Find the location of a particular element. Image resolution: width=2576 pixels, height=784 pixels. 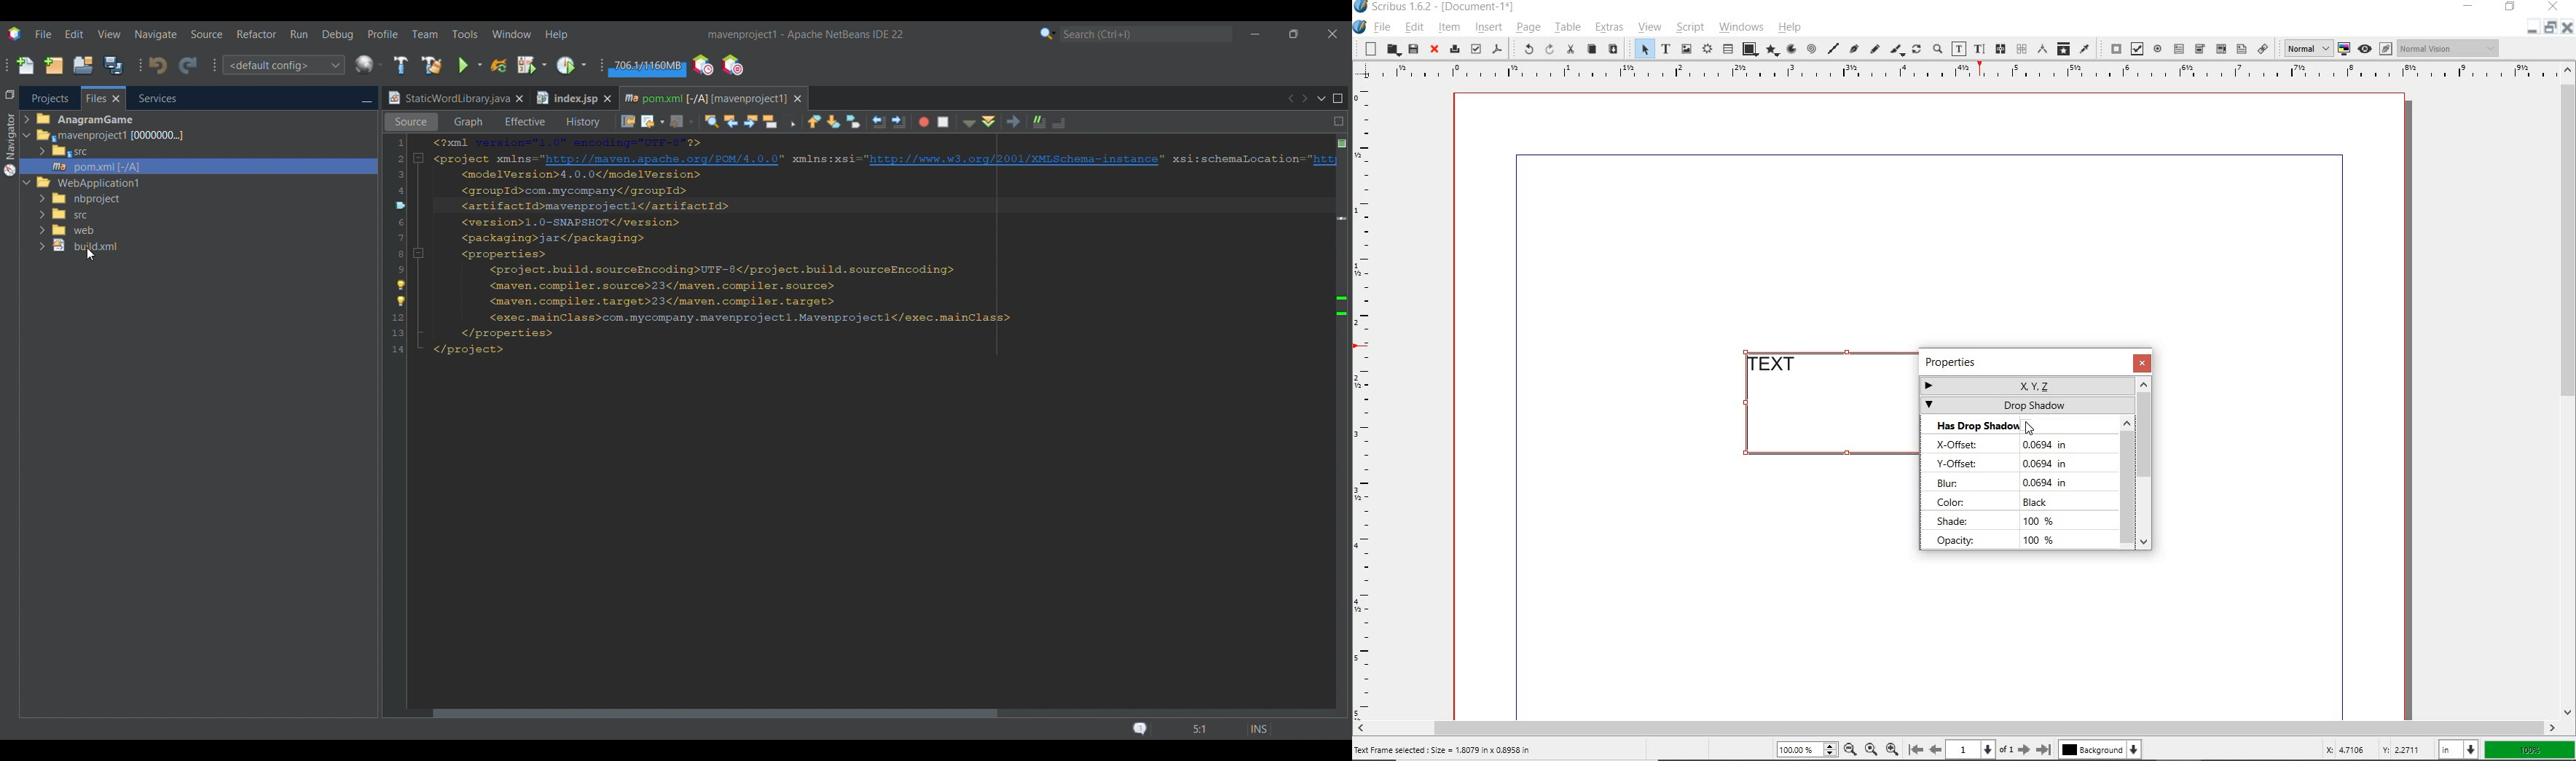

select item is located at coordinates (1643, 49).